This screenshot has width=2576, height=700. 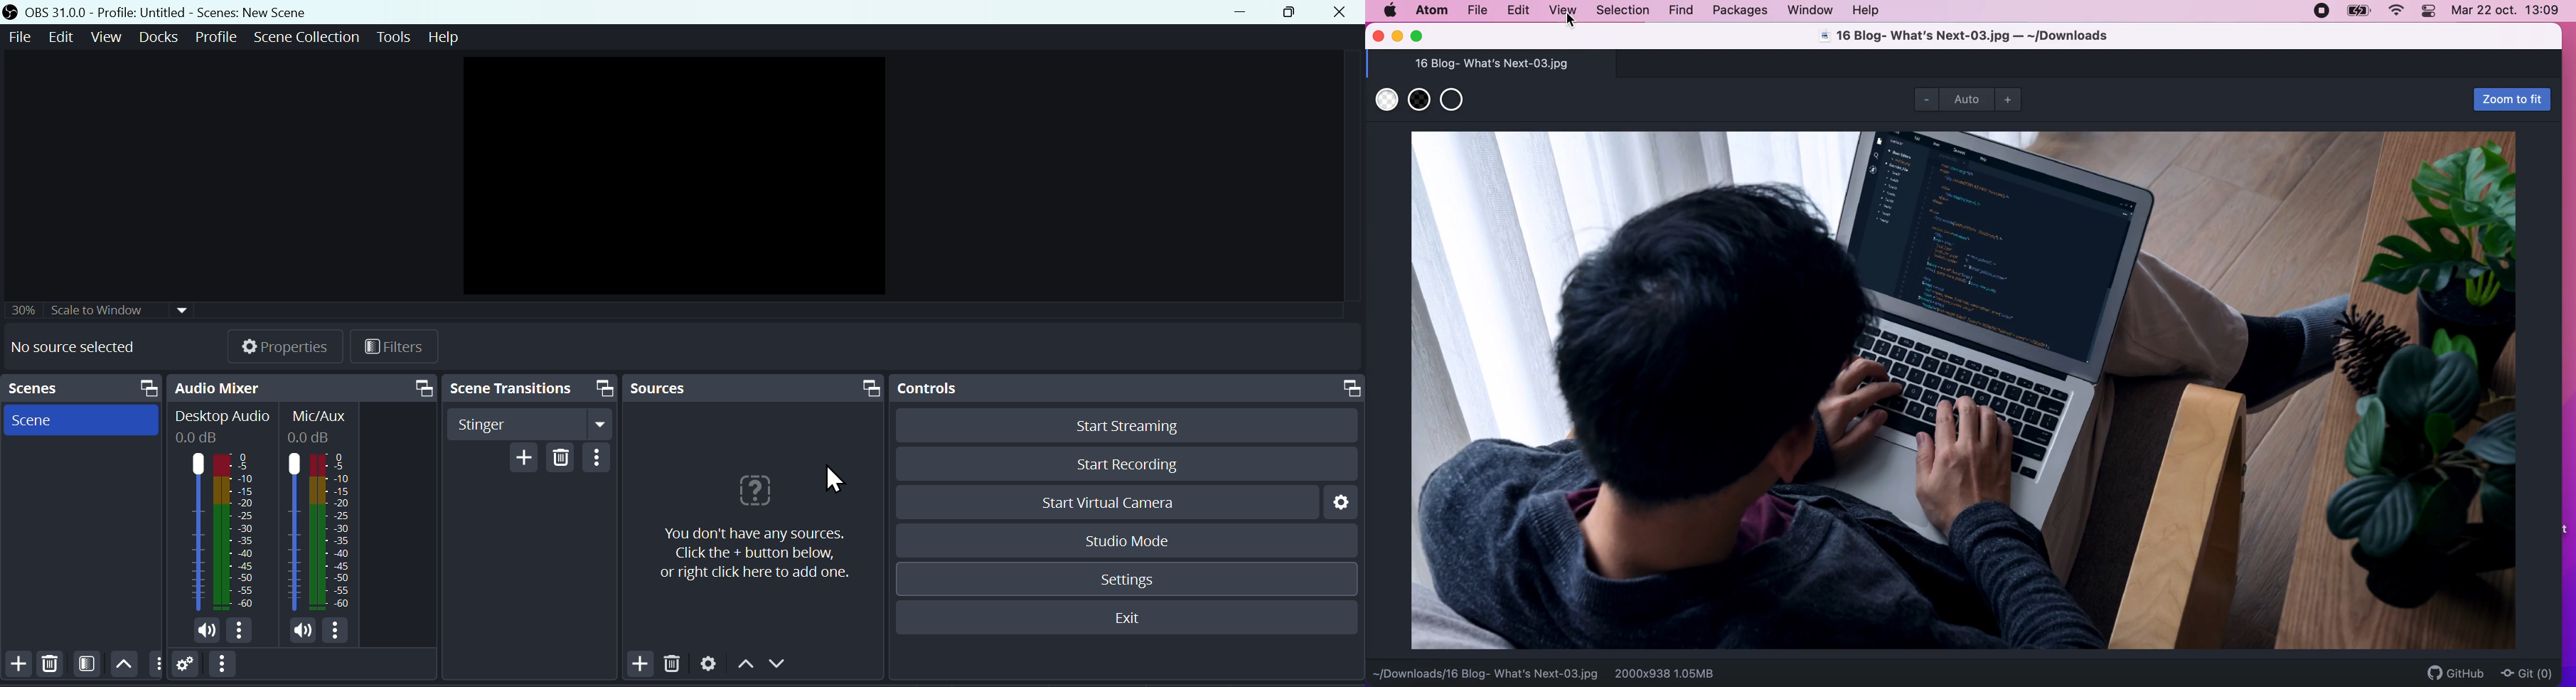 What do you see at coordinates (2456, 672) in the screenshot?
I see `github` at bounding box center [2456, 672].